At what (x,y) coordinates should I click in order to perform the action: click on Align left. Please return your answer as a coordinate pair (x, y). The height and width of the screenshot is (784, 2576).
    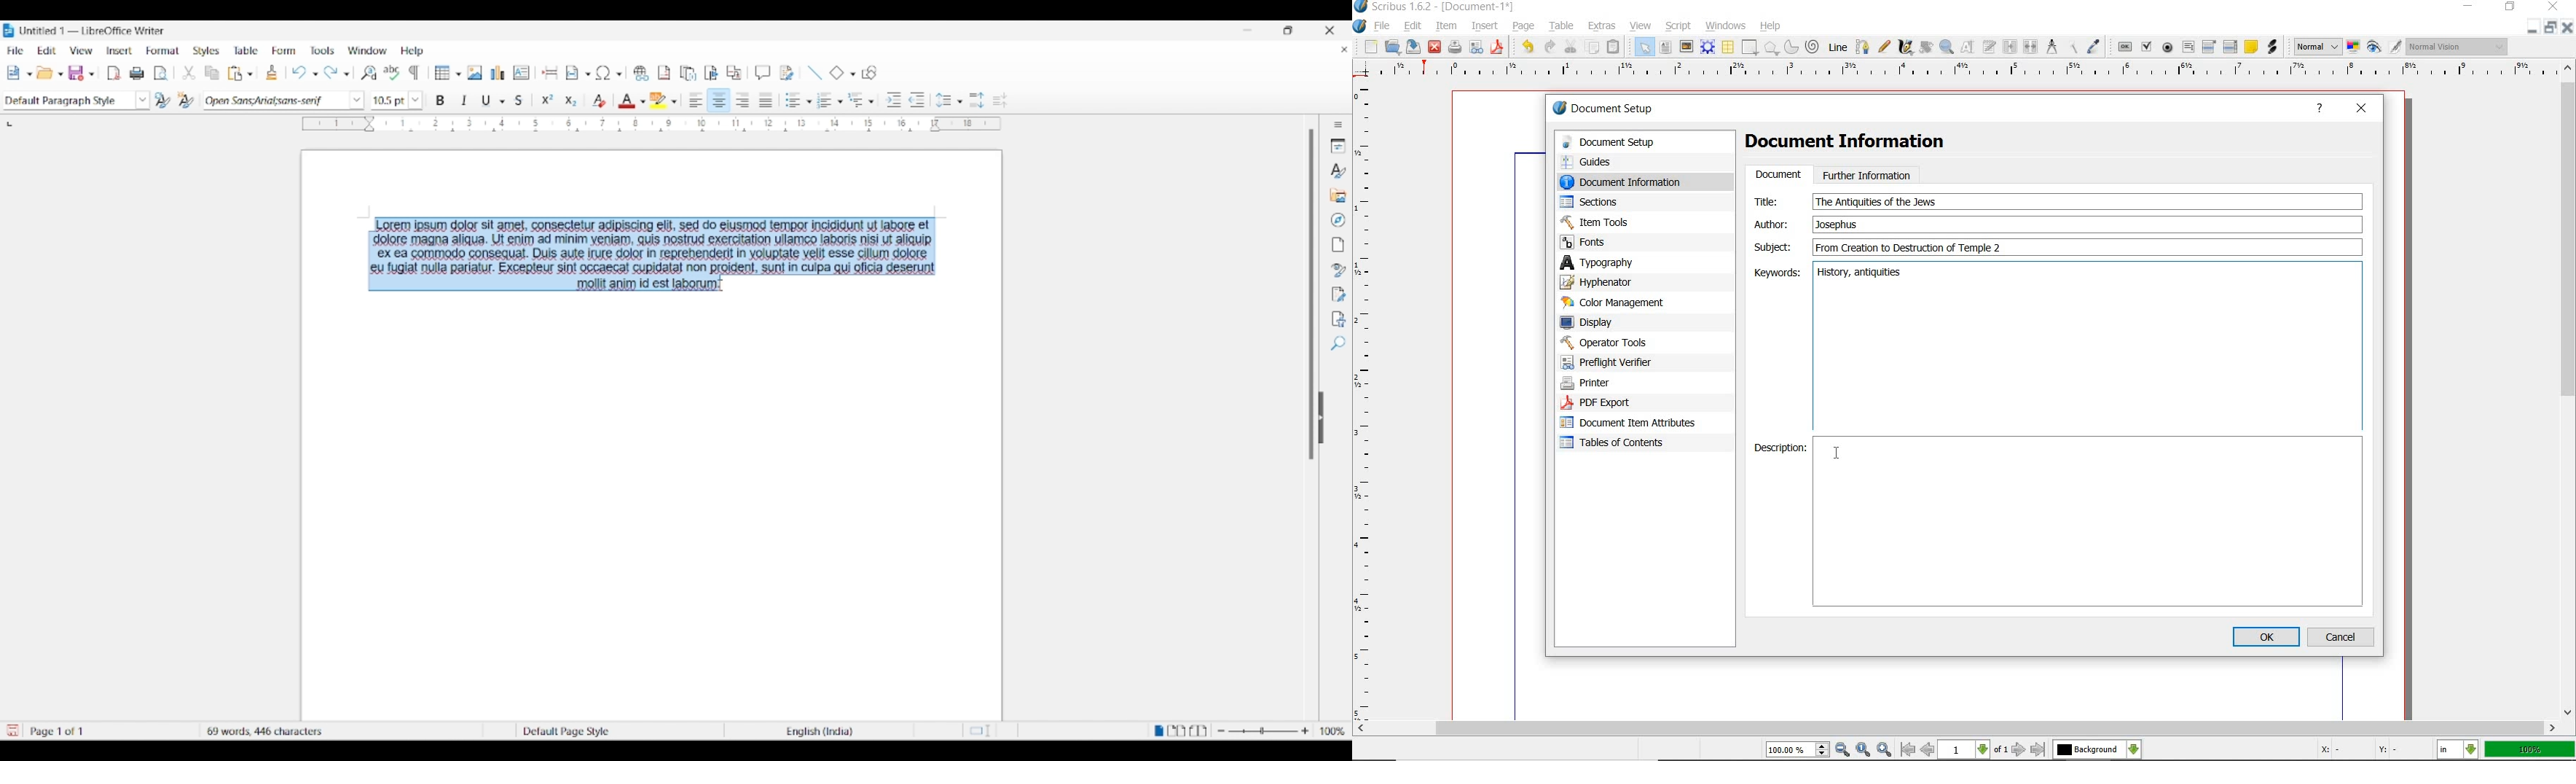
    Looking at the image, I should click on (696, 99).